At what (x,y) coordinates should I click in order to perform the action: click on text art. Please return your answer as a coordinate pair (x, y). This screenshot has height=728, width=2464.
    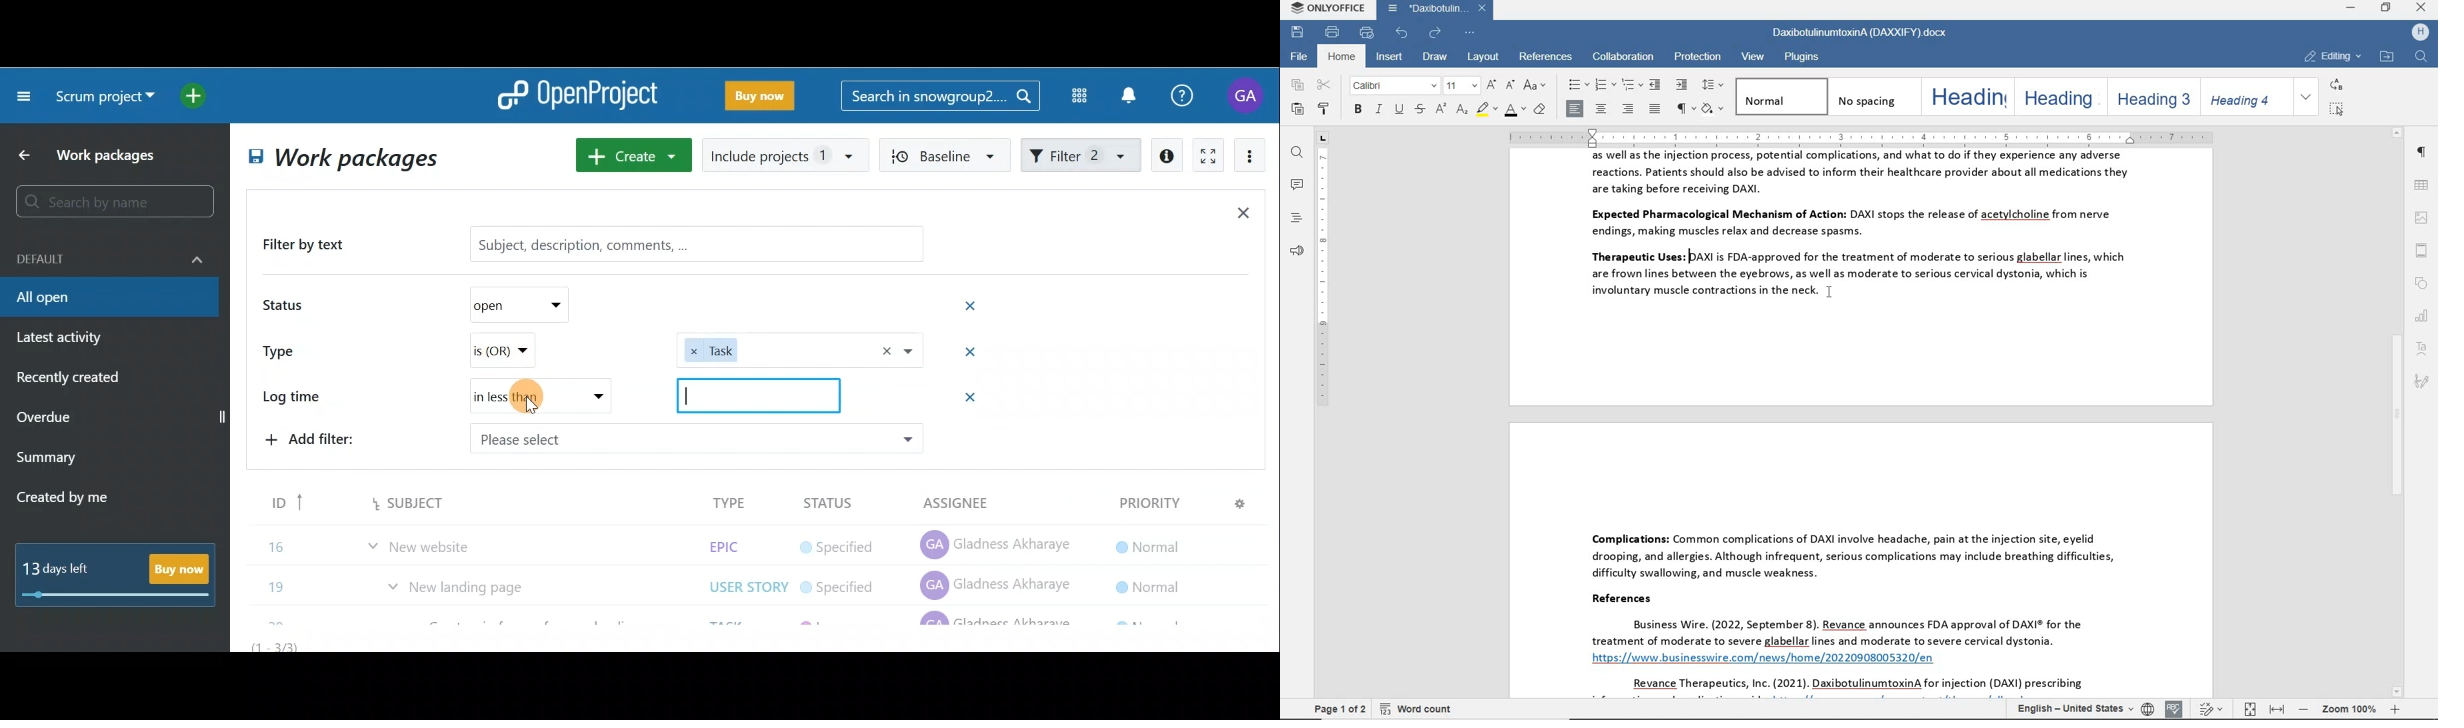
    Looking at the image, I should click on (2423, 350).